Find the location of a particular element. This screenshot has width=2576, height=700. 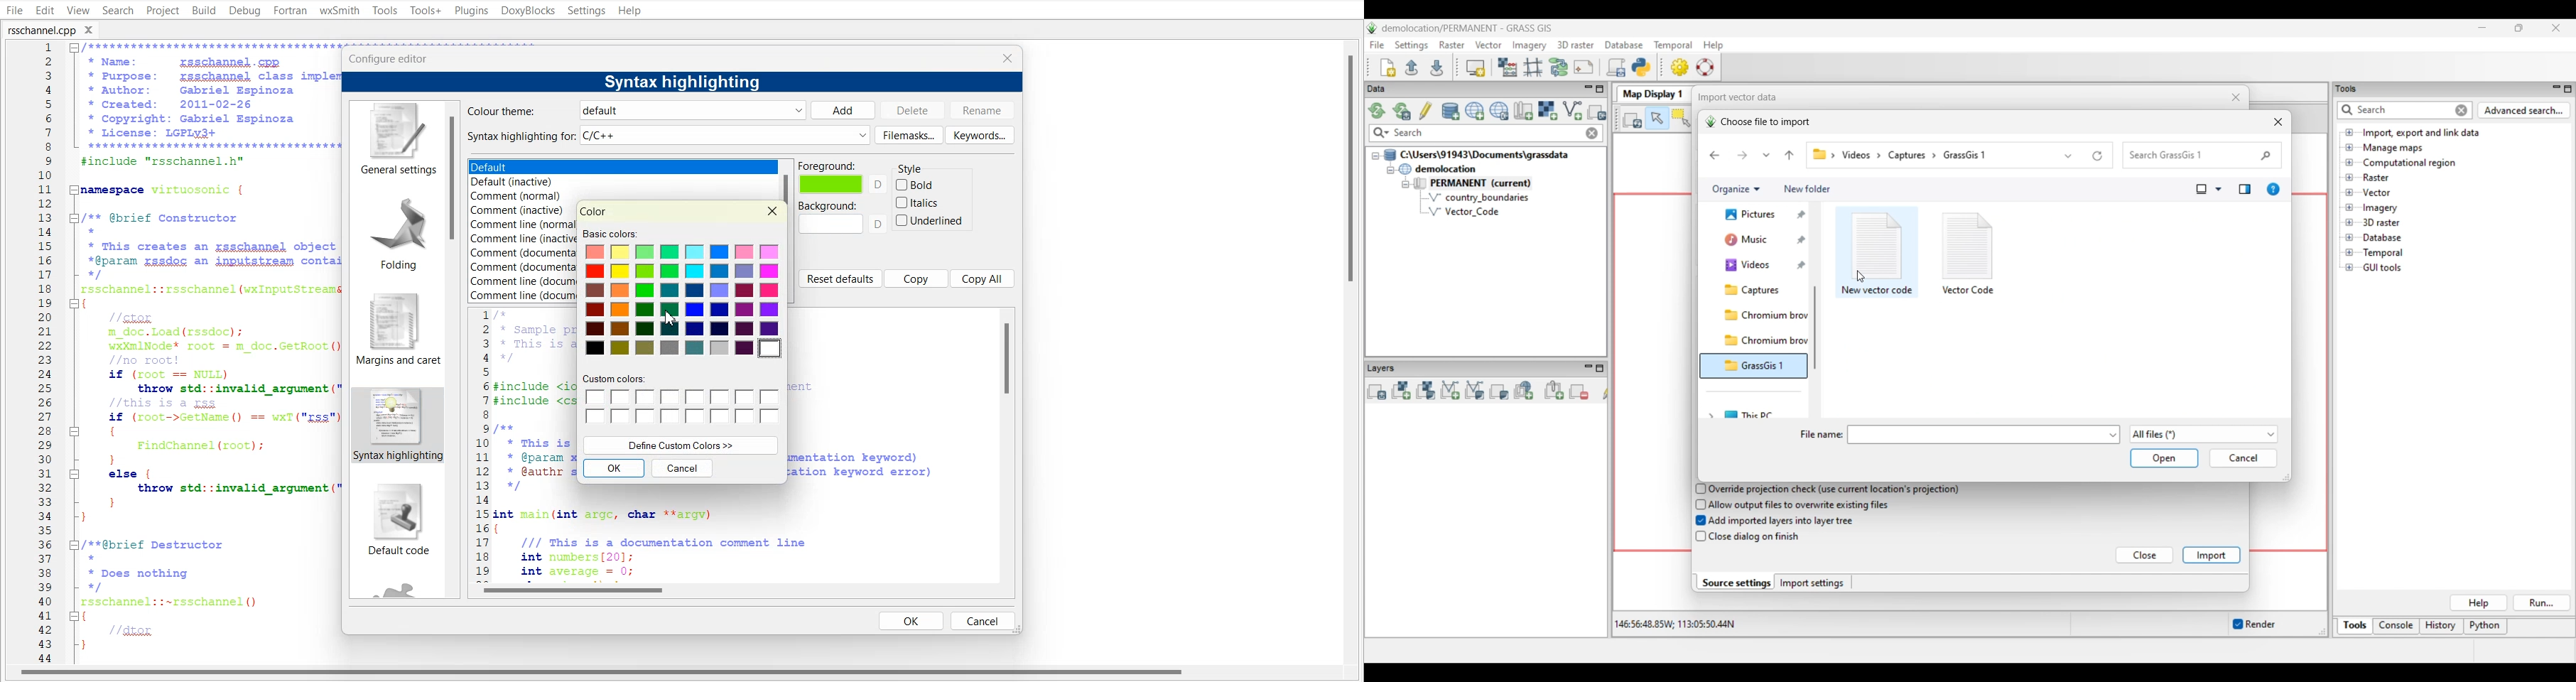

Double click to collapse Permanent is located at coordinates (1490, 184).